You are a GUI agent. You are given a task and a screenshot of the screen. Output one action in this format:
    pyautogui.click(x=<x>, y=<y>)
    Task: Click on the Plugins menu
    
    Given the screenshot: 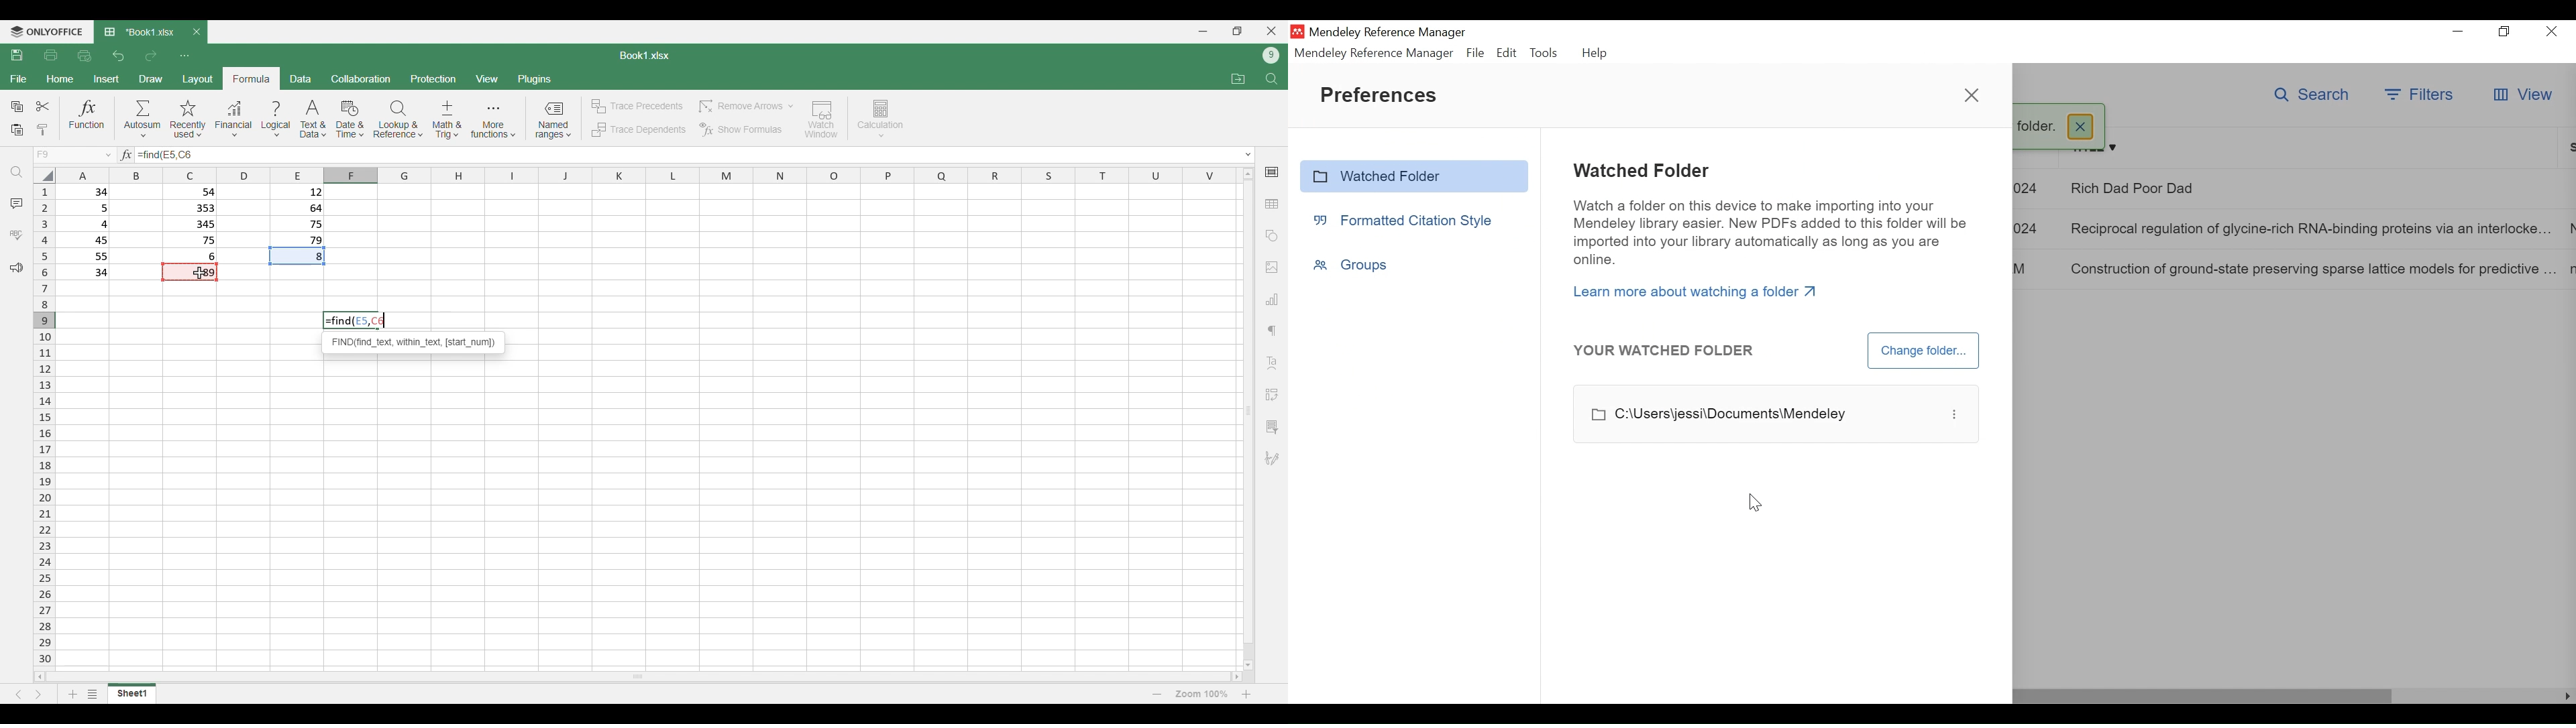 What is the action you would take?
    pyautogui.click(x=535, y=79)
    